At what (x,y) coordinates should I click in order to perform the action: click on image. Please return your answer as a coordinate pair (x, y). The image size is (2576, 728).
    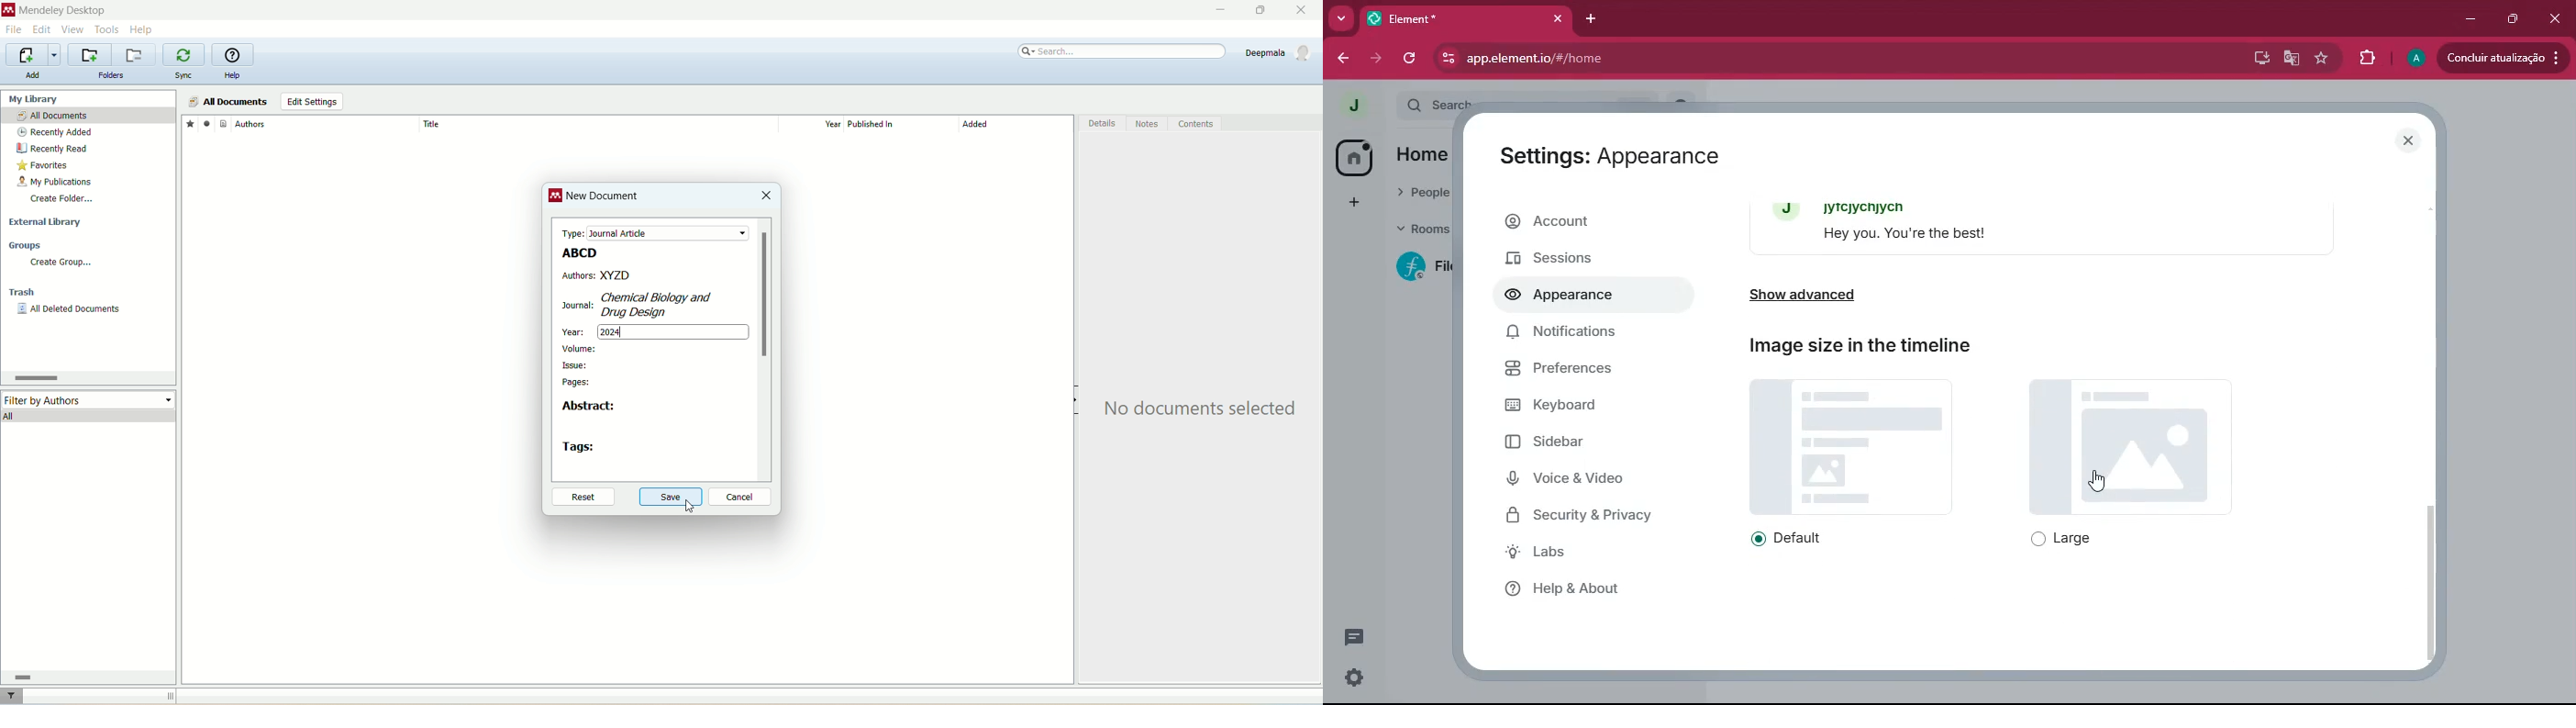
    Looking at the image, I should click on (1852, 445).